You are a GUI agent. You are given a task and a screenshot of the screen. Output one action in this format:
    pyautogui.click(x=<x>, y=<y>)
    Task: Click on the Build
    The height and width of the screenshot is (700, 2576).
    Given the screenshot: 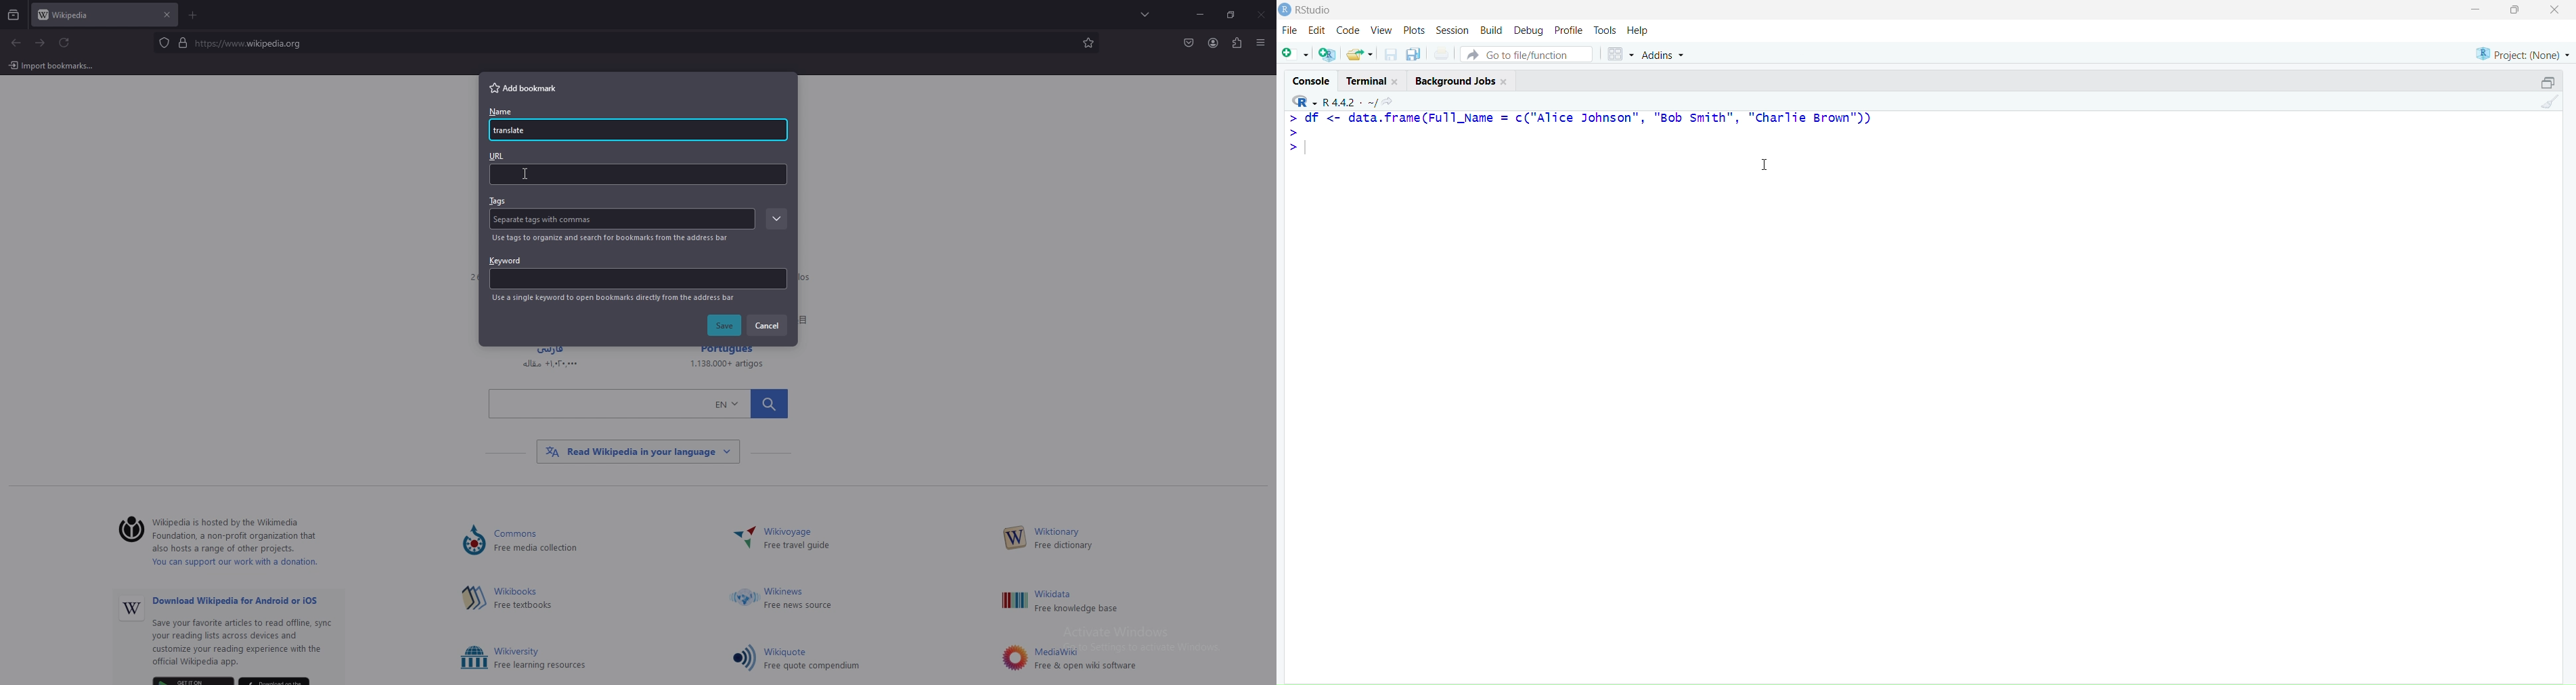 What is the action you would take?
    pyautogui.click(x=1491, y=29)
    